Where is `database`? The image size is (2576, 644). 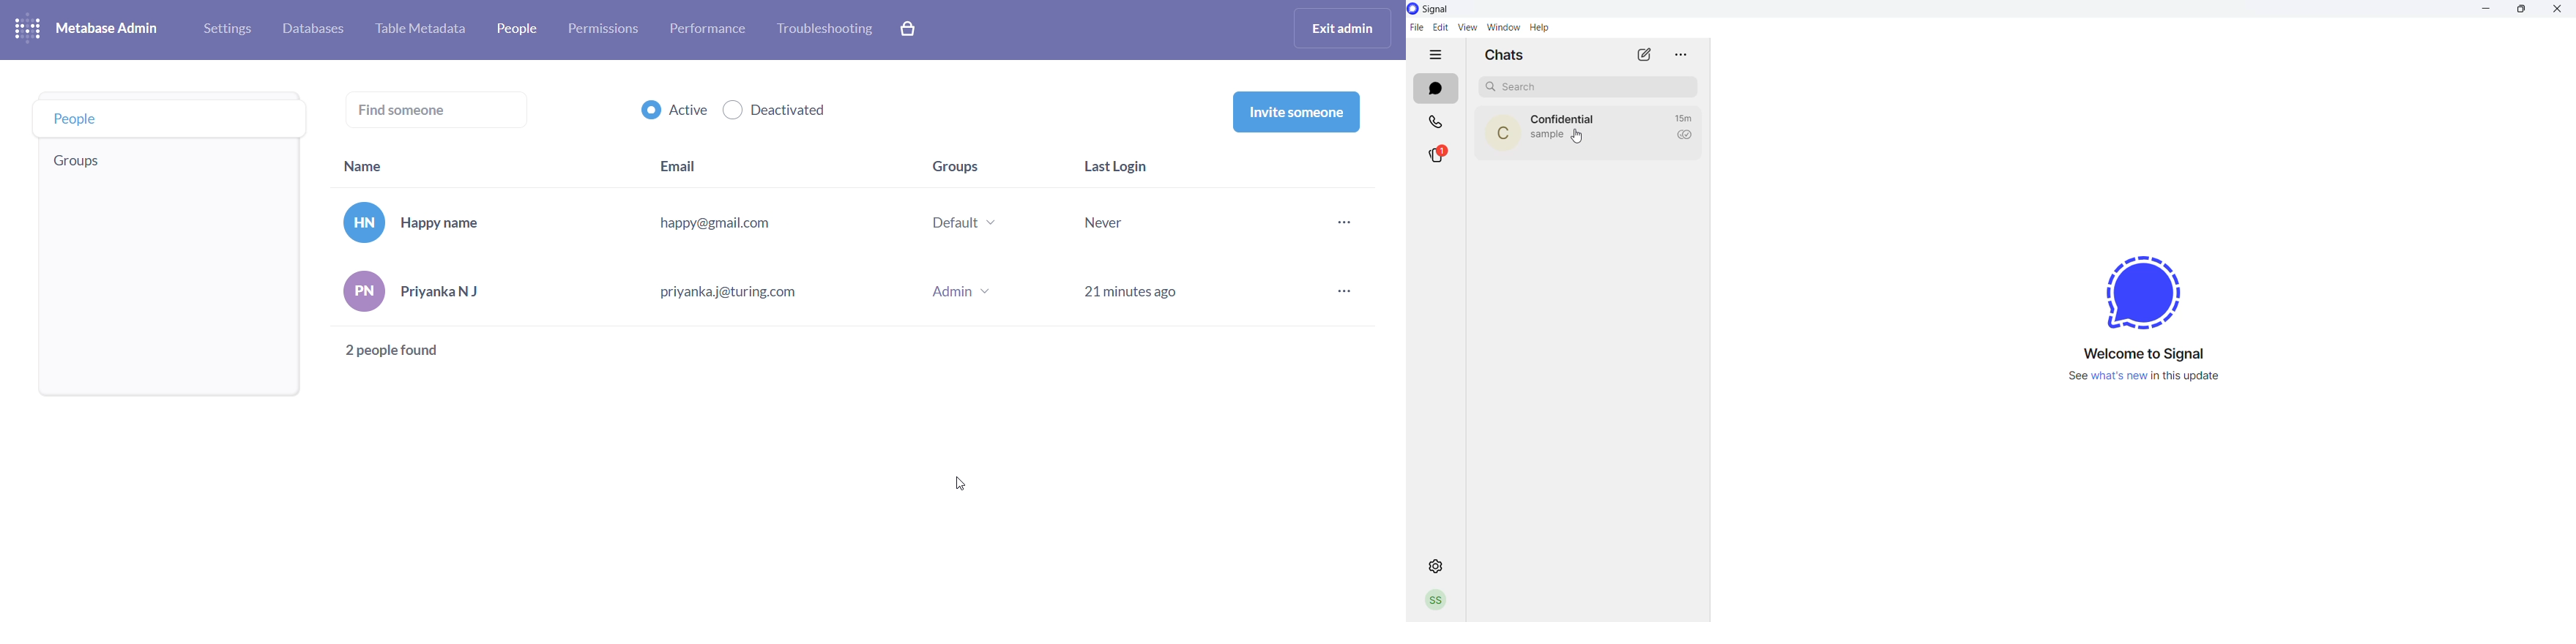
database is located at coordinates (310, 30).